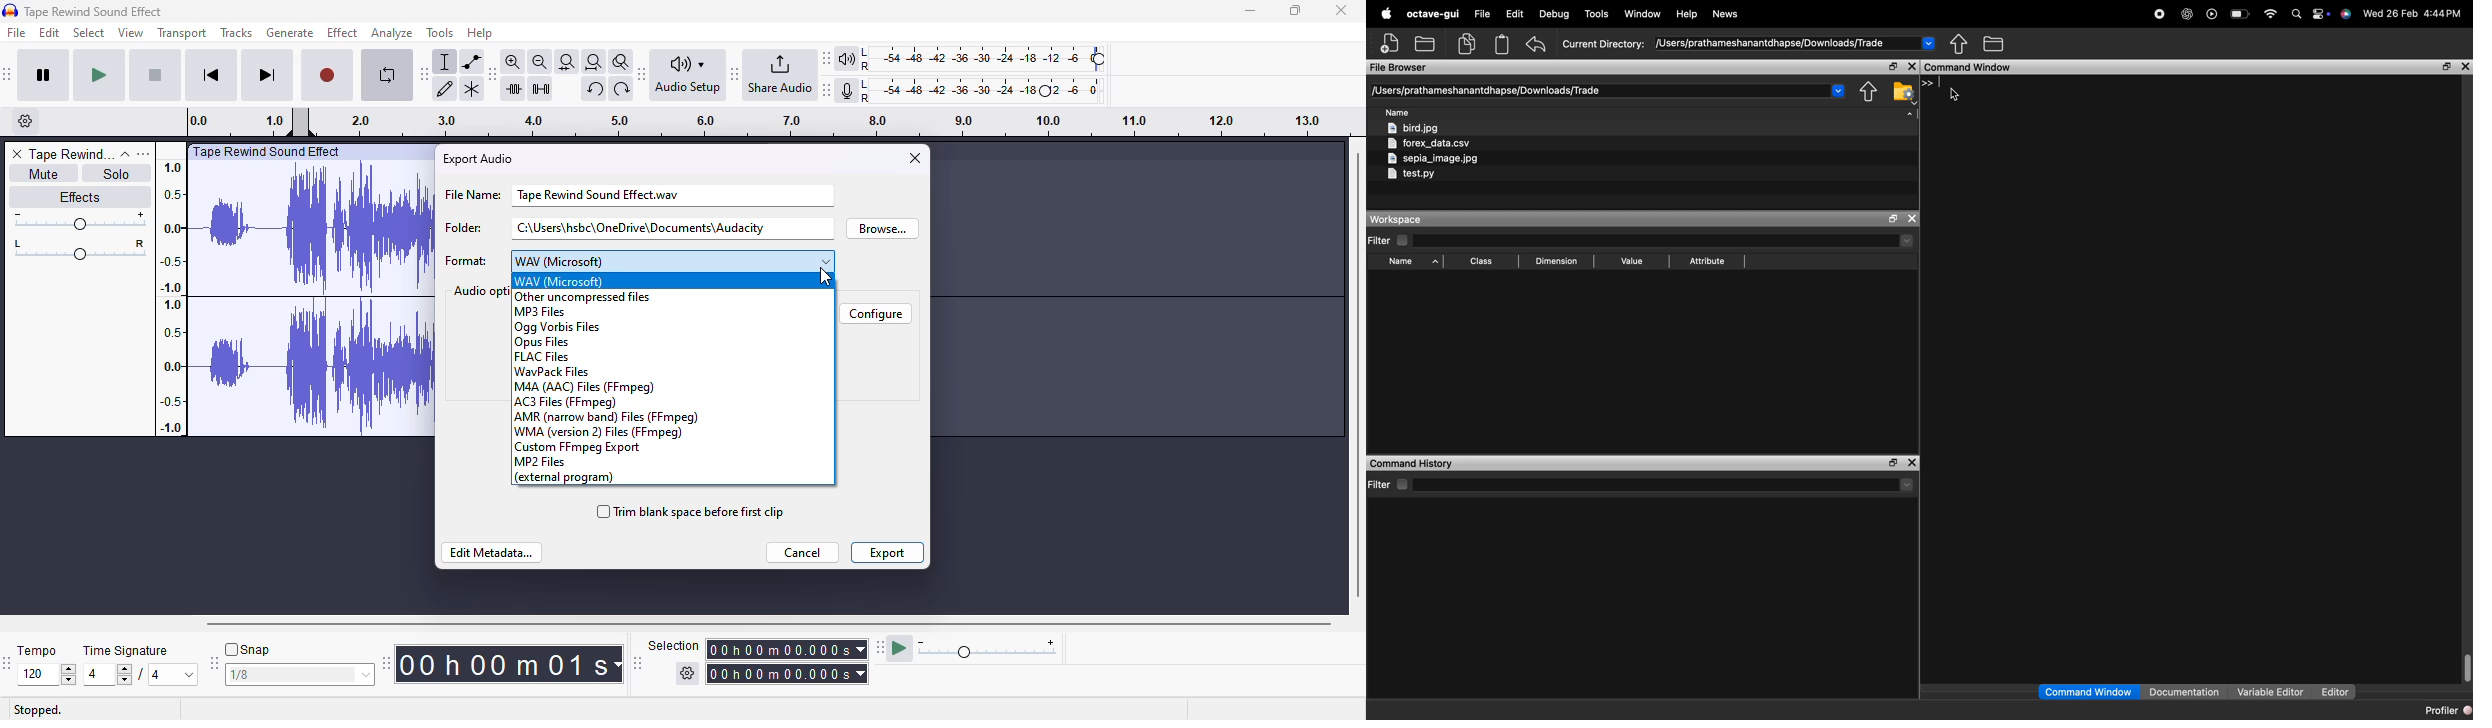  What do you see at coordinates (541, 343) in the screenshot?
I see `opus files` at bounding box center [541, 343].